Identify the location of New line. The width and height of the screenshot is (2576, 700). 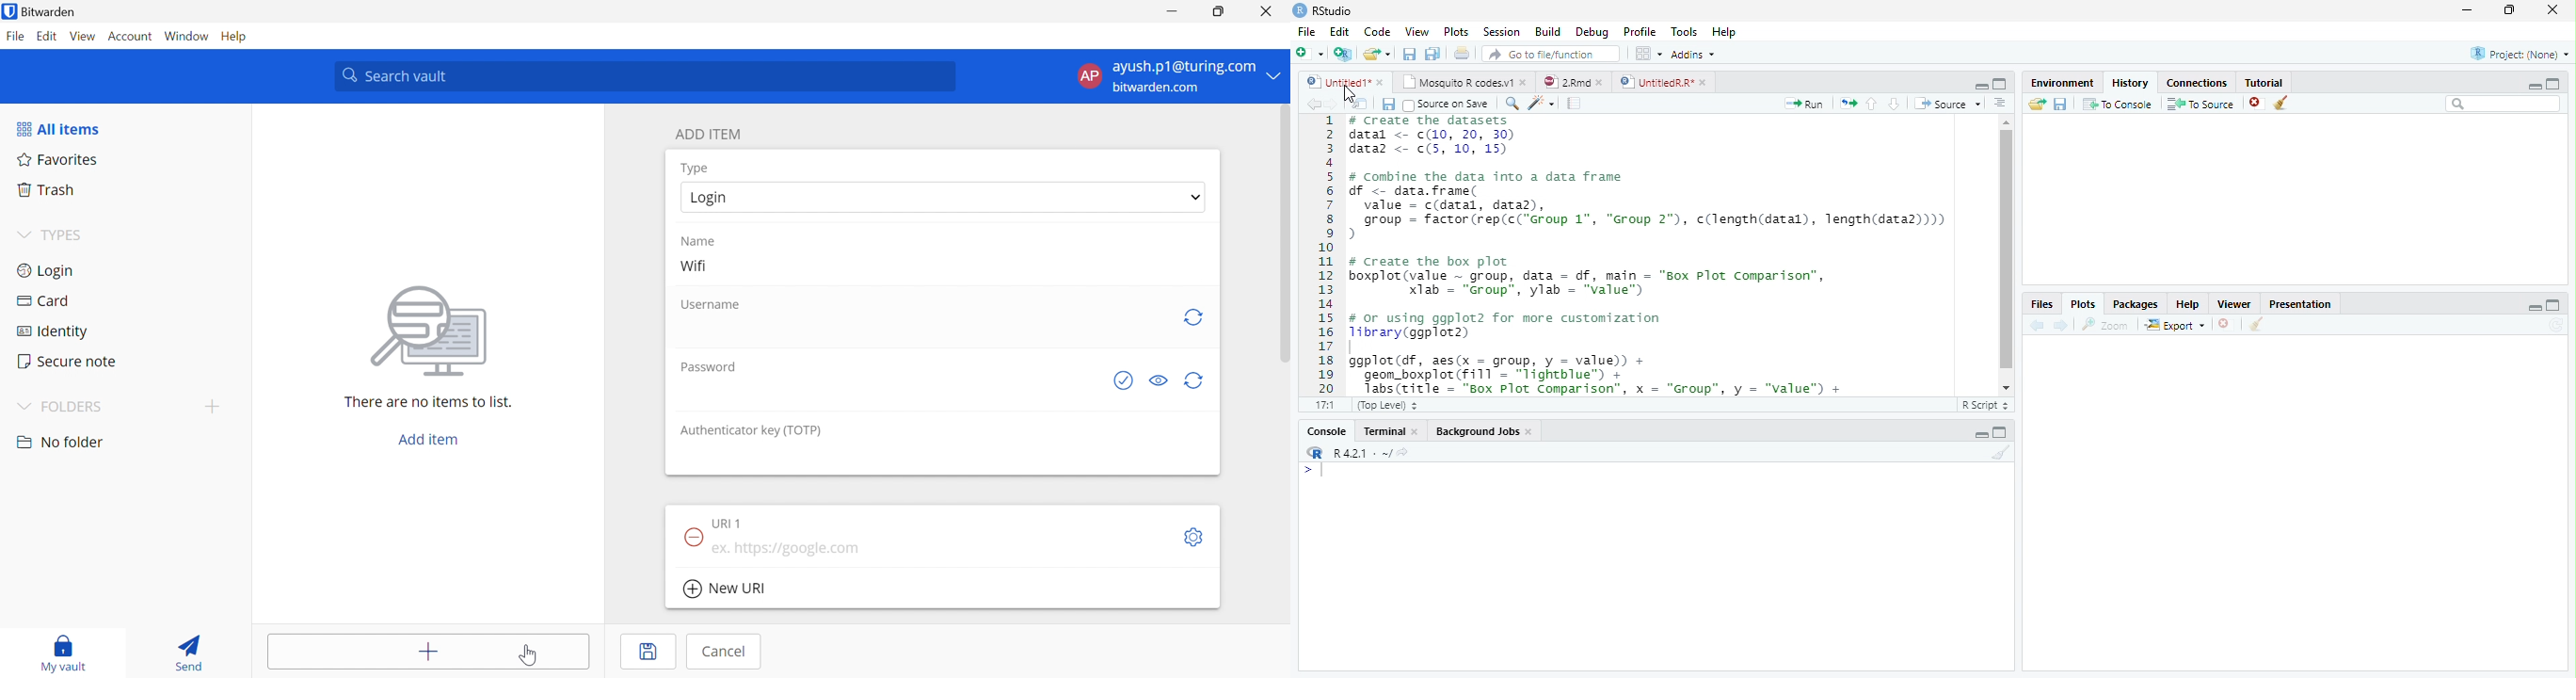
(1313, 471).